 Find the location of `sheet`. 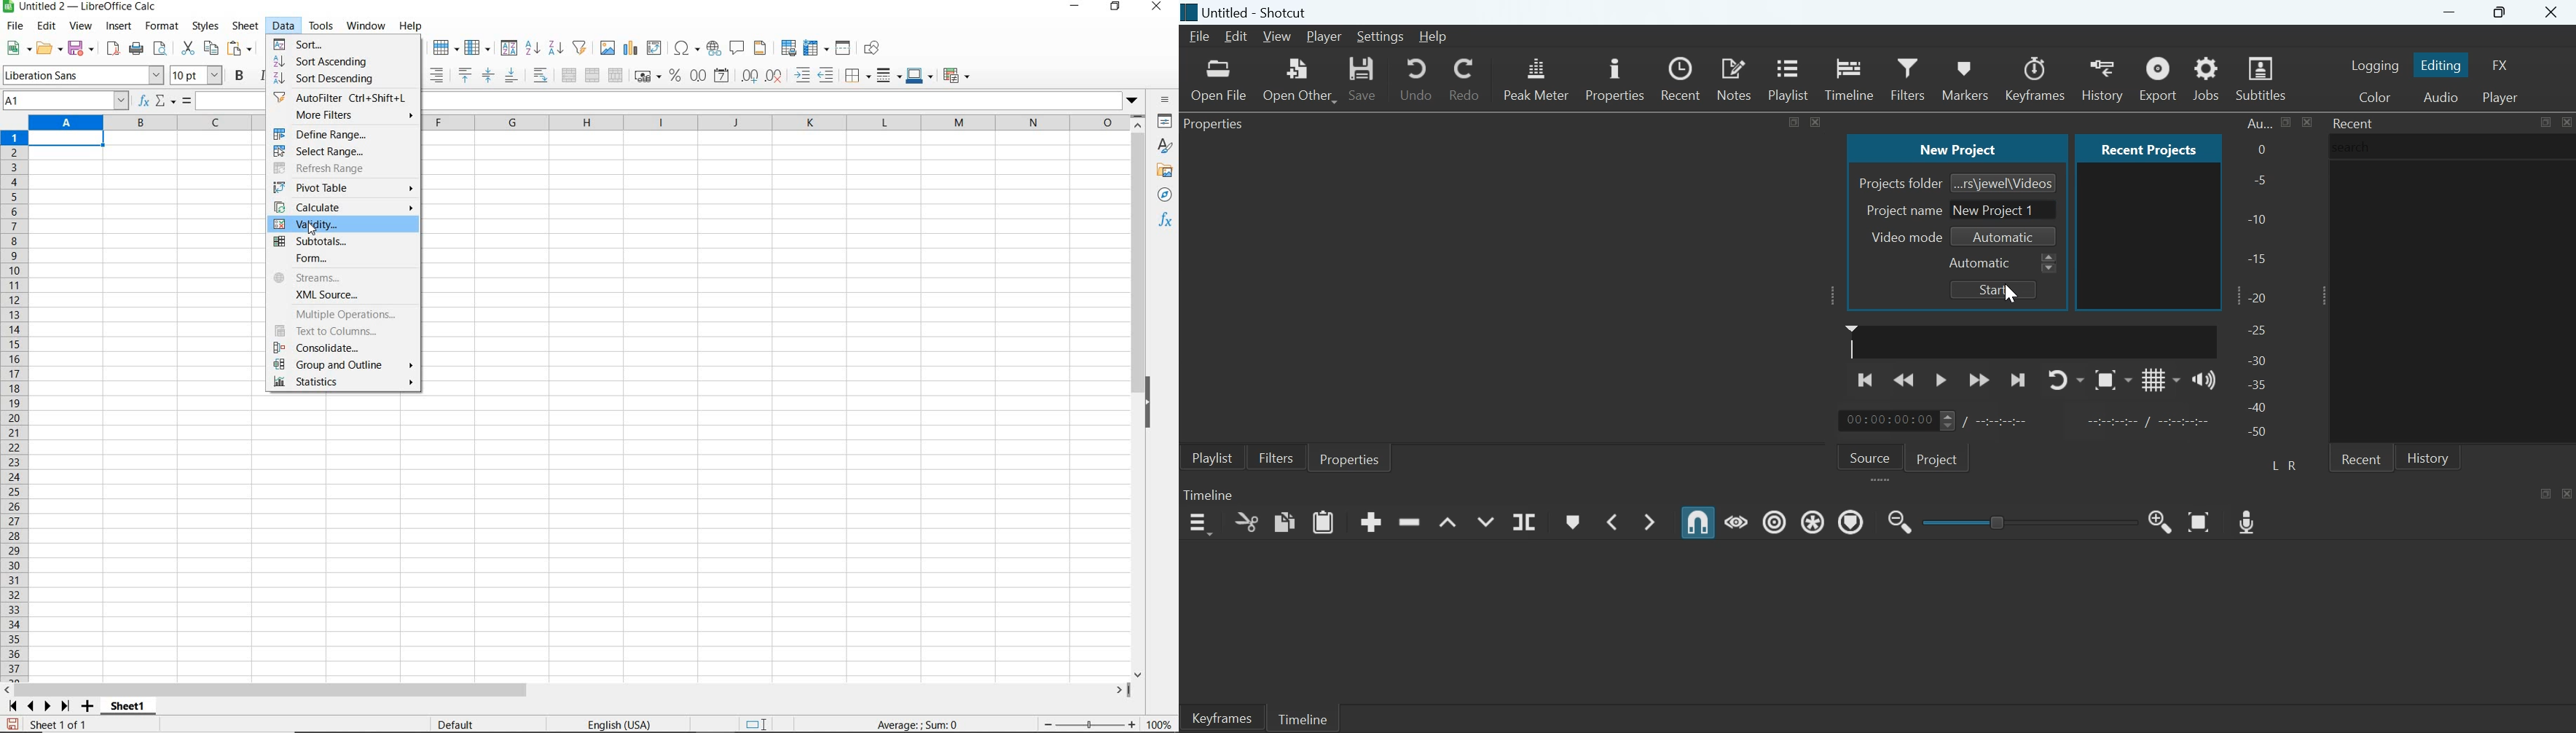

sheet is located at coordinates (246, 27).